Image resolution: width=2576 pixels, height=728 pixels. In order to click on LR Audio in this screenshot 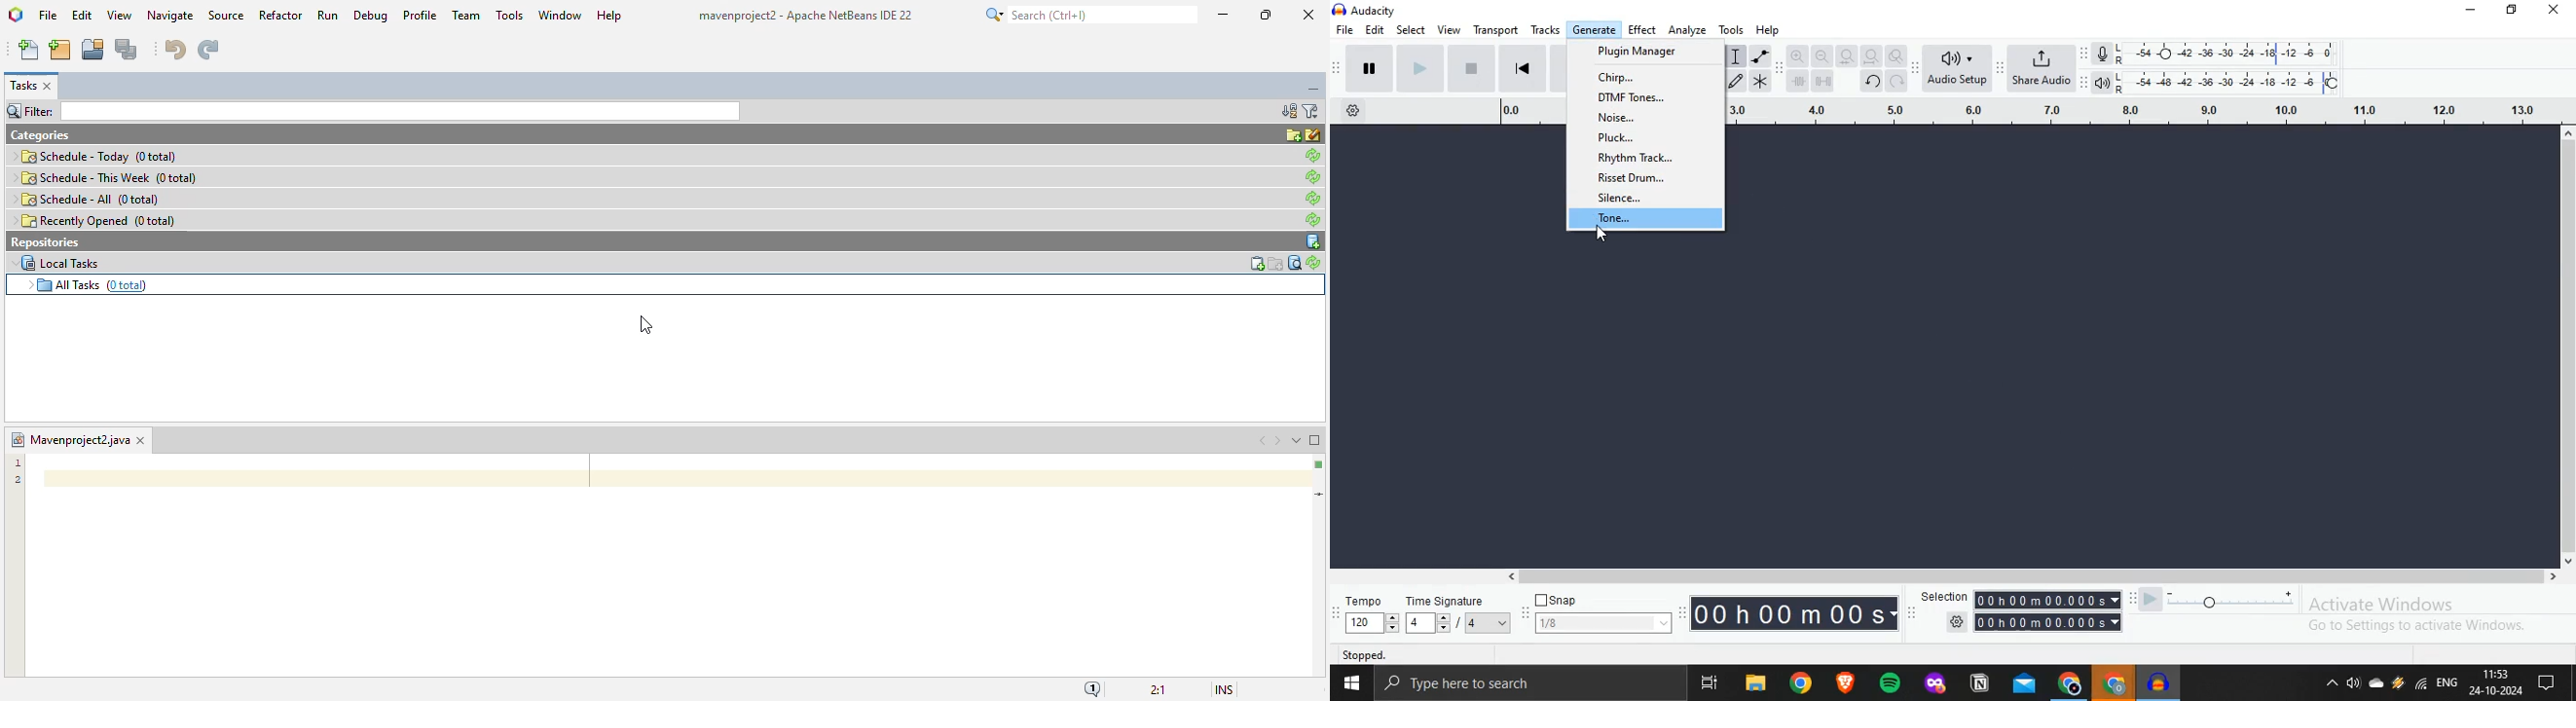, I will do `click(2222, 81)`.